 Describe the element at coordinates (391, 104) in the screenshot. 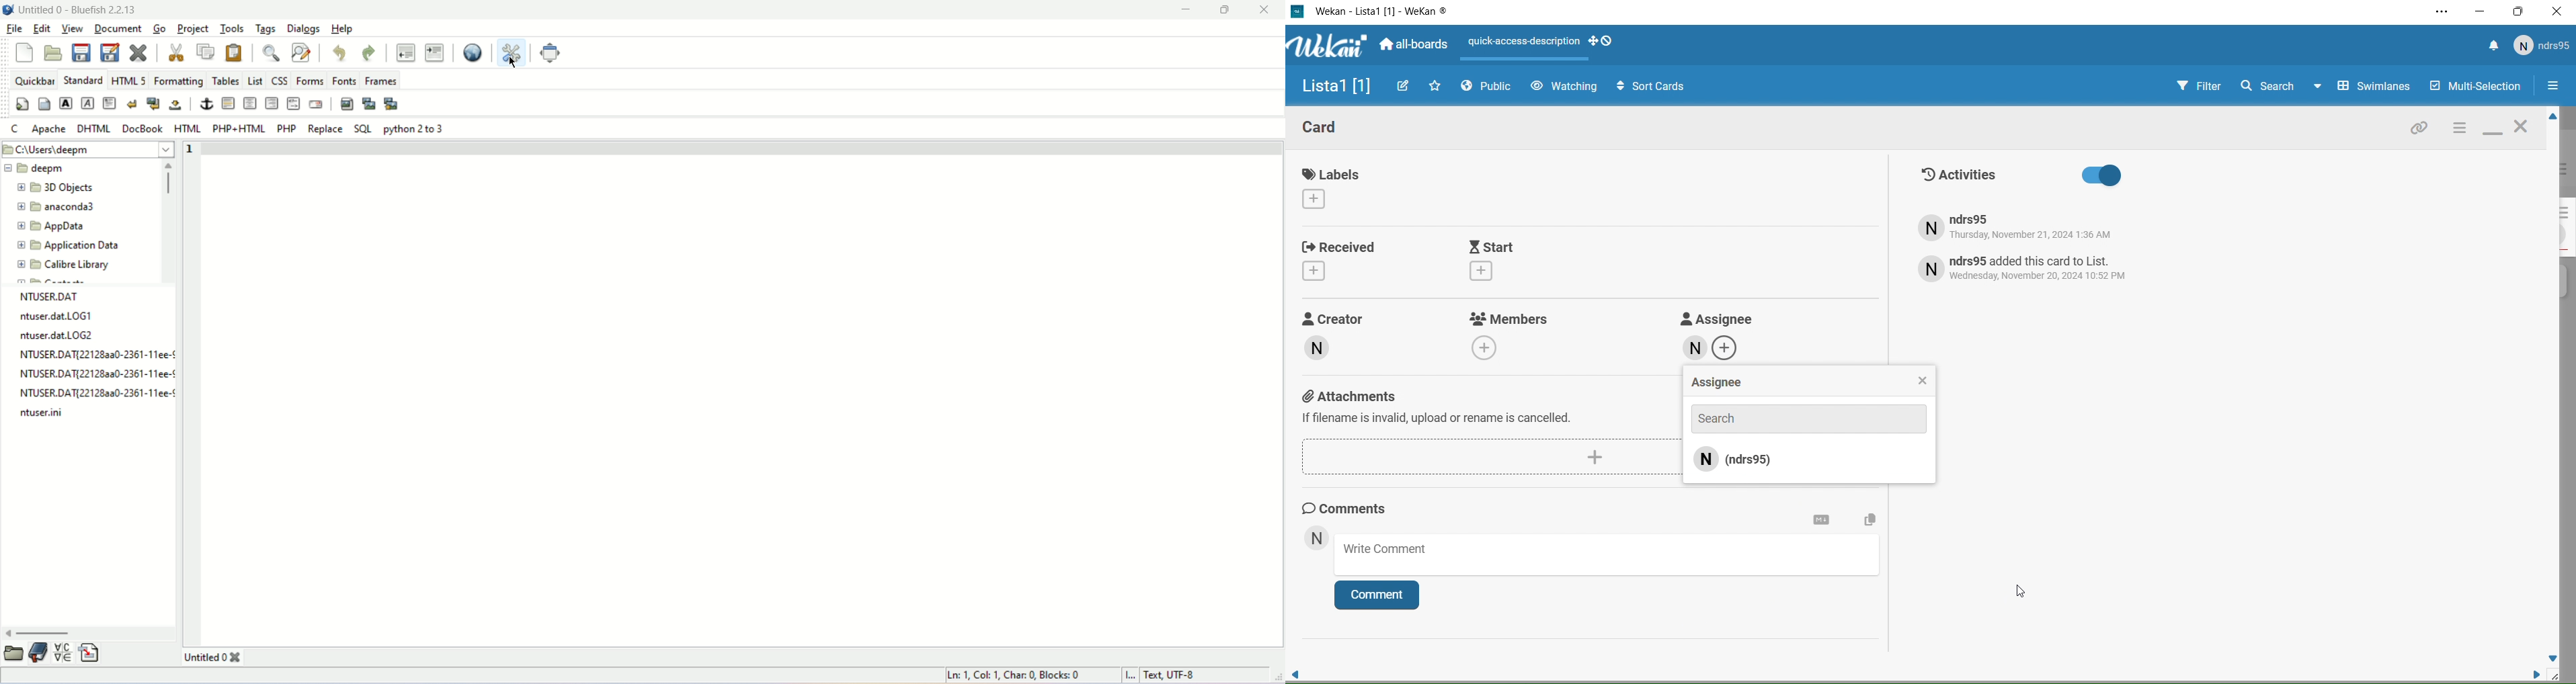

I see `Multi thumbnail` at that location.